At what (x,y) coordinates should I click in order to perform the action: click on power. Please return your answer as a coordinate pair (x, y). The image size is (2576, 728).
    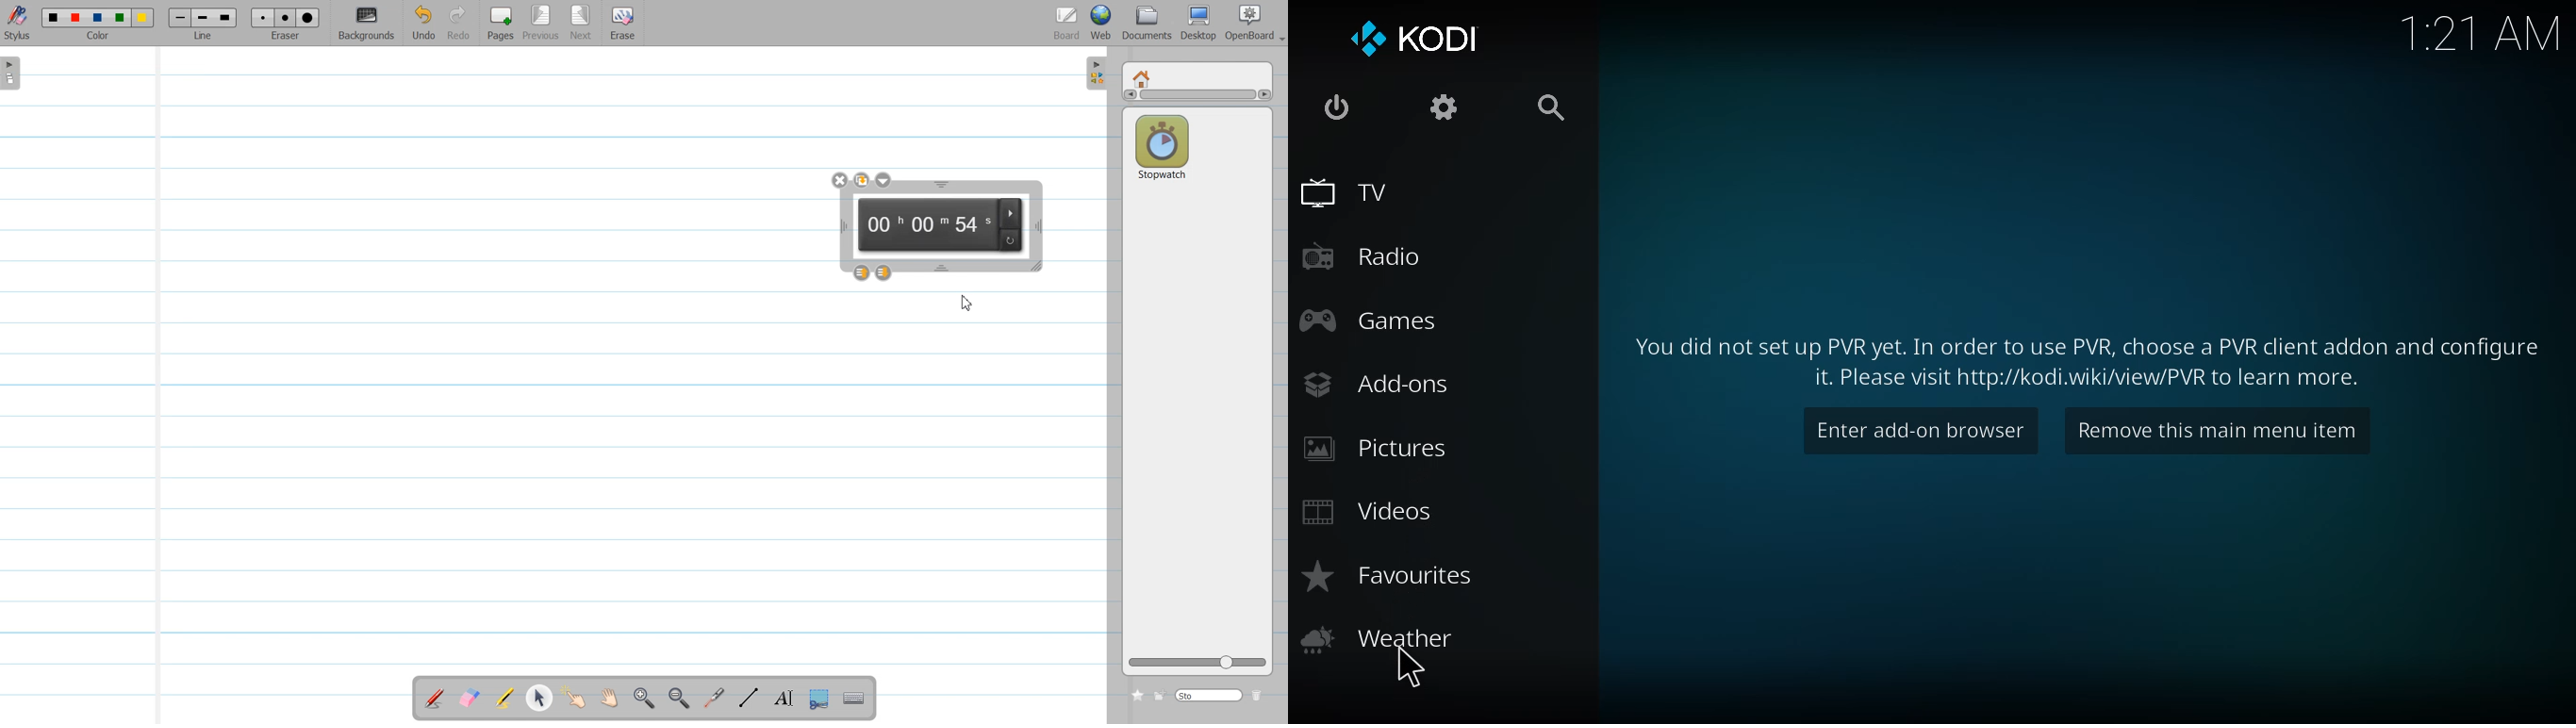
    Looking at the image, I should click on (1332, 107).